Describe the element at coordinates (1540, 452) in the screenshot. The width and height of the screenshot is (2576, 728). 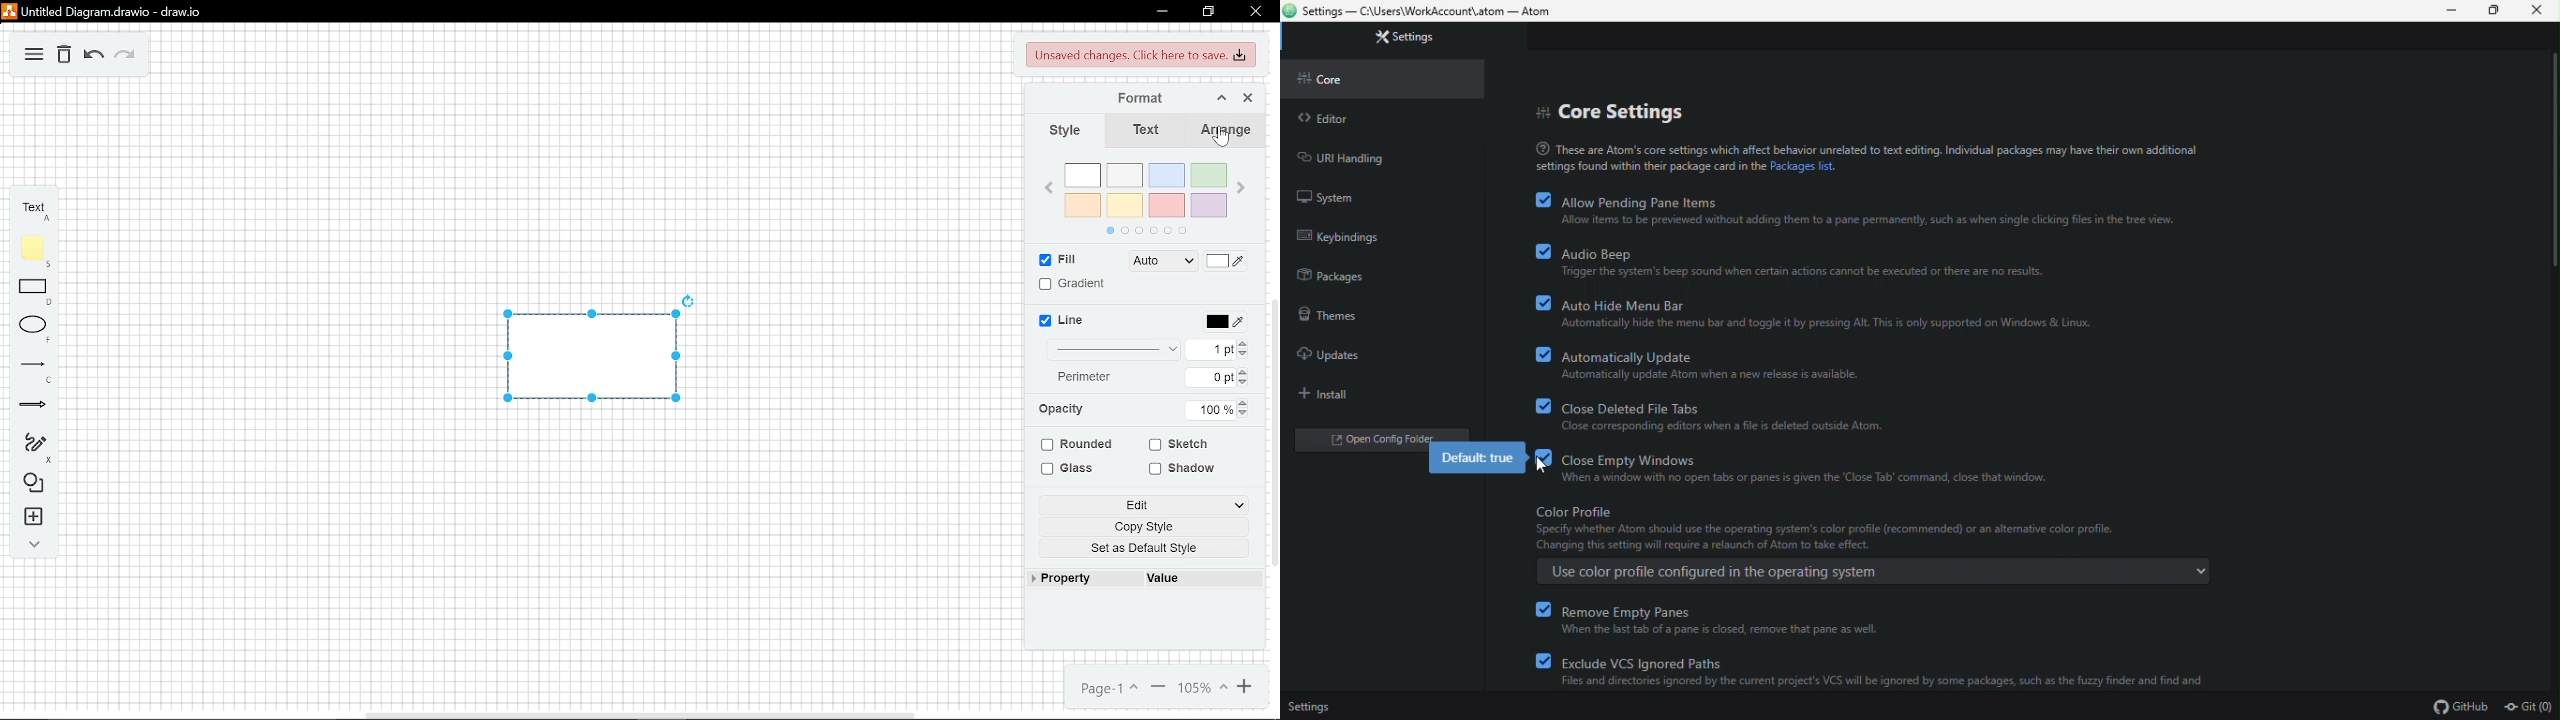
I see `checkbox` at that location.